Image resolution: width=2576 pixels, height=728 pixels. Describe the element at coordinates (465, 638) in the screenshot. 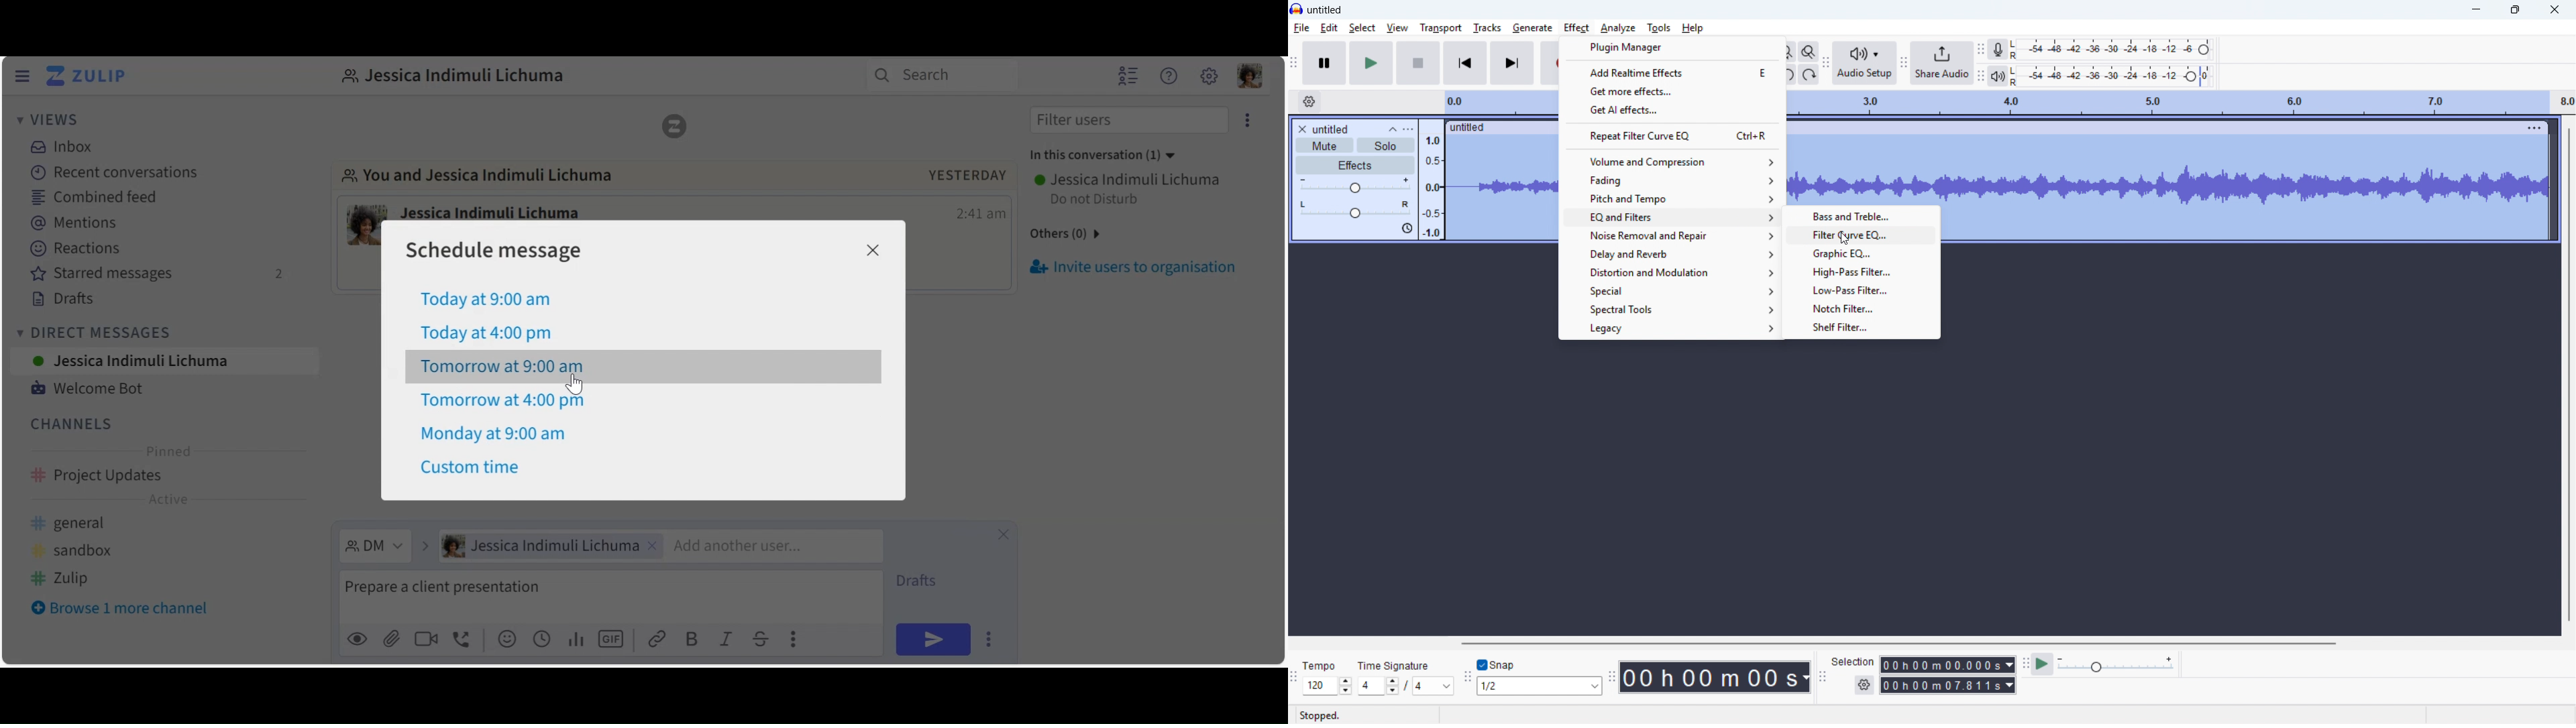

I see `Add Call` at that location.